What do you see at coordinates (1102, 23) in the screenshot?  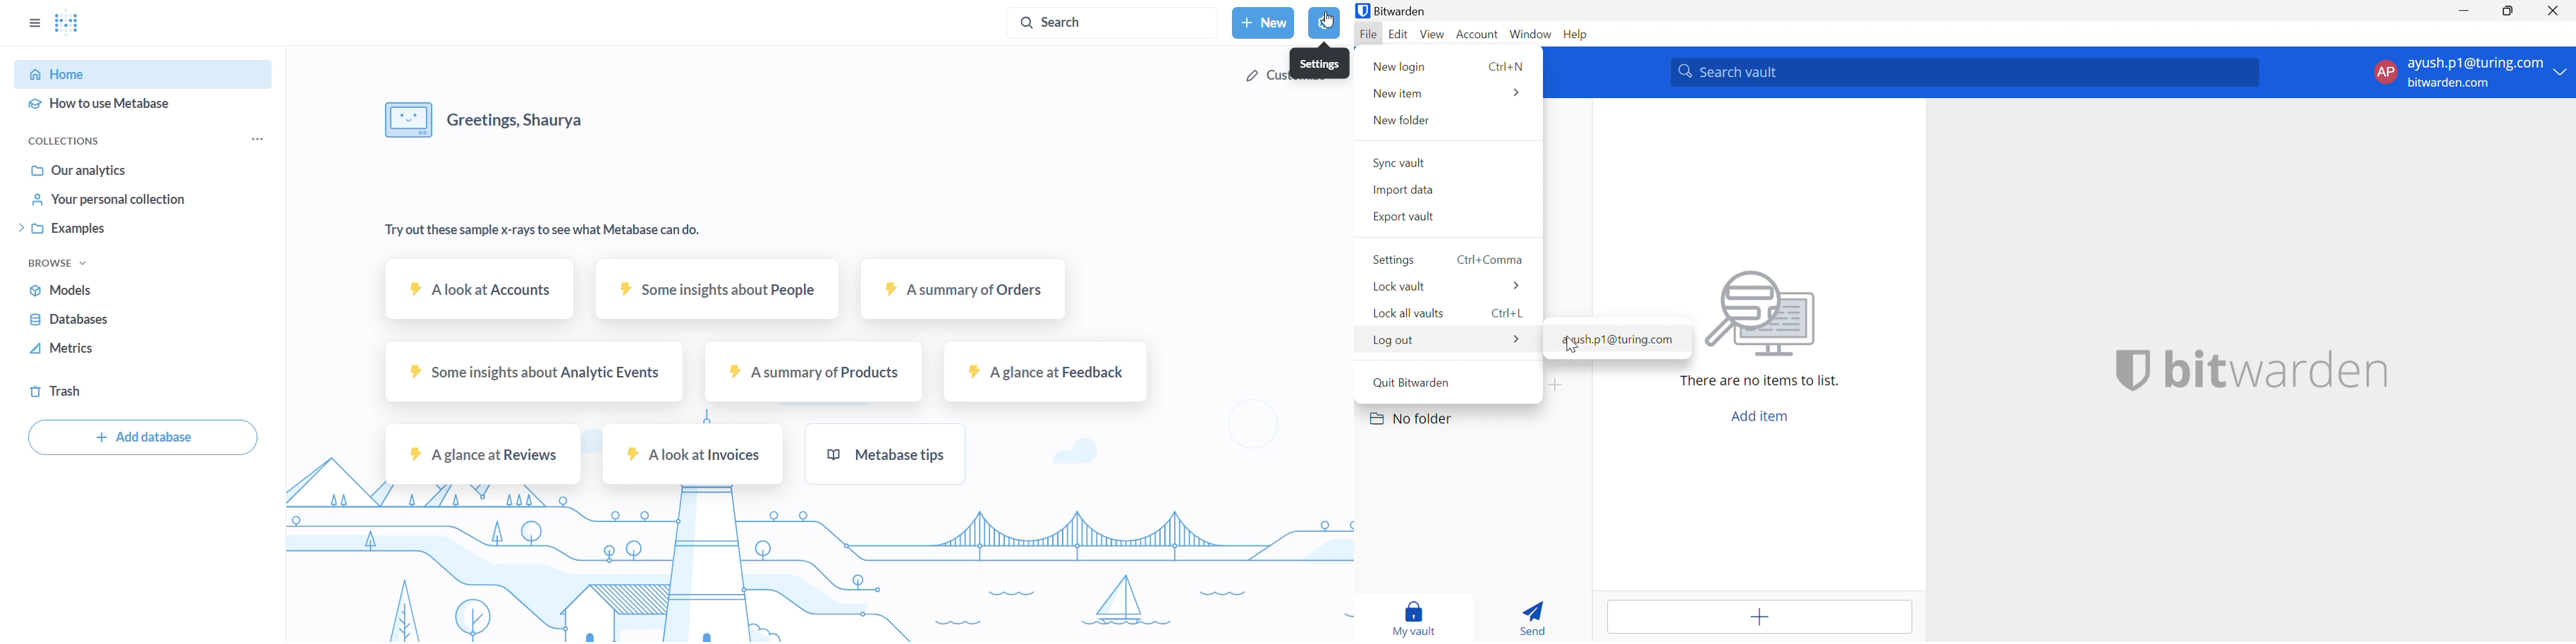 I see `search button` at bounding box center [1102, 23].